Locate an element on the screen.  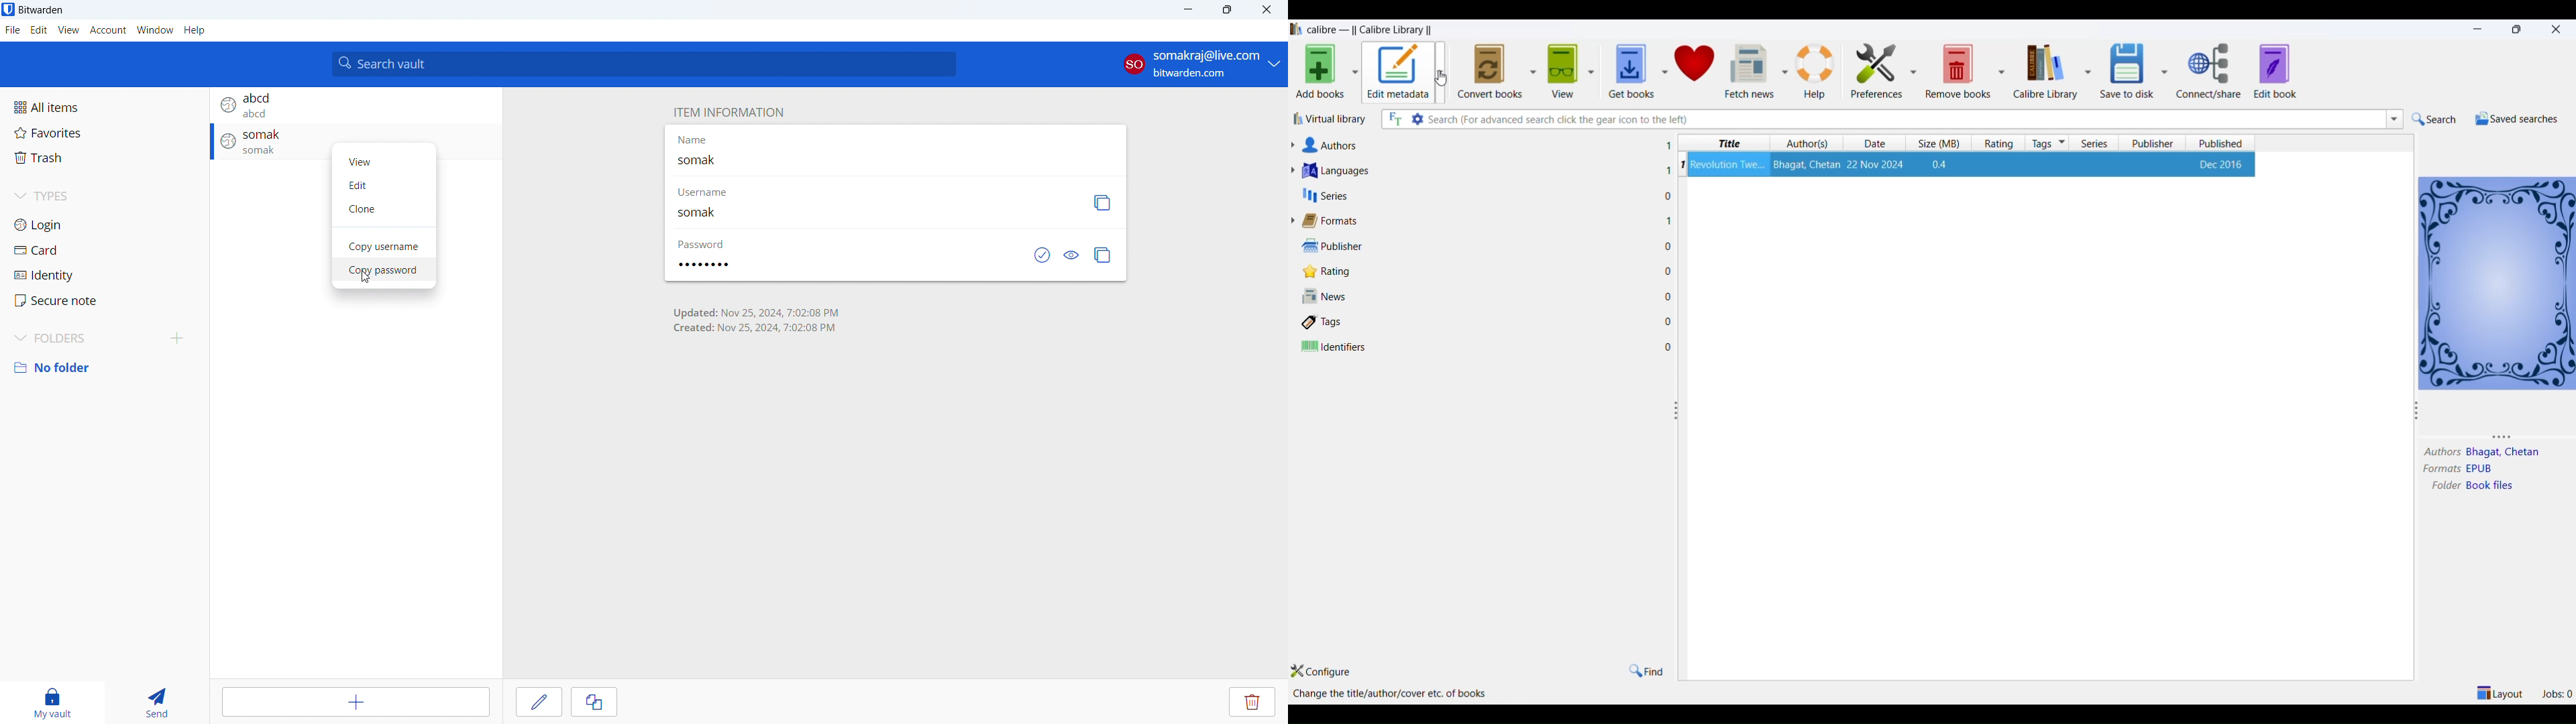
published is located at coordinates (2221, 143).